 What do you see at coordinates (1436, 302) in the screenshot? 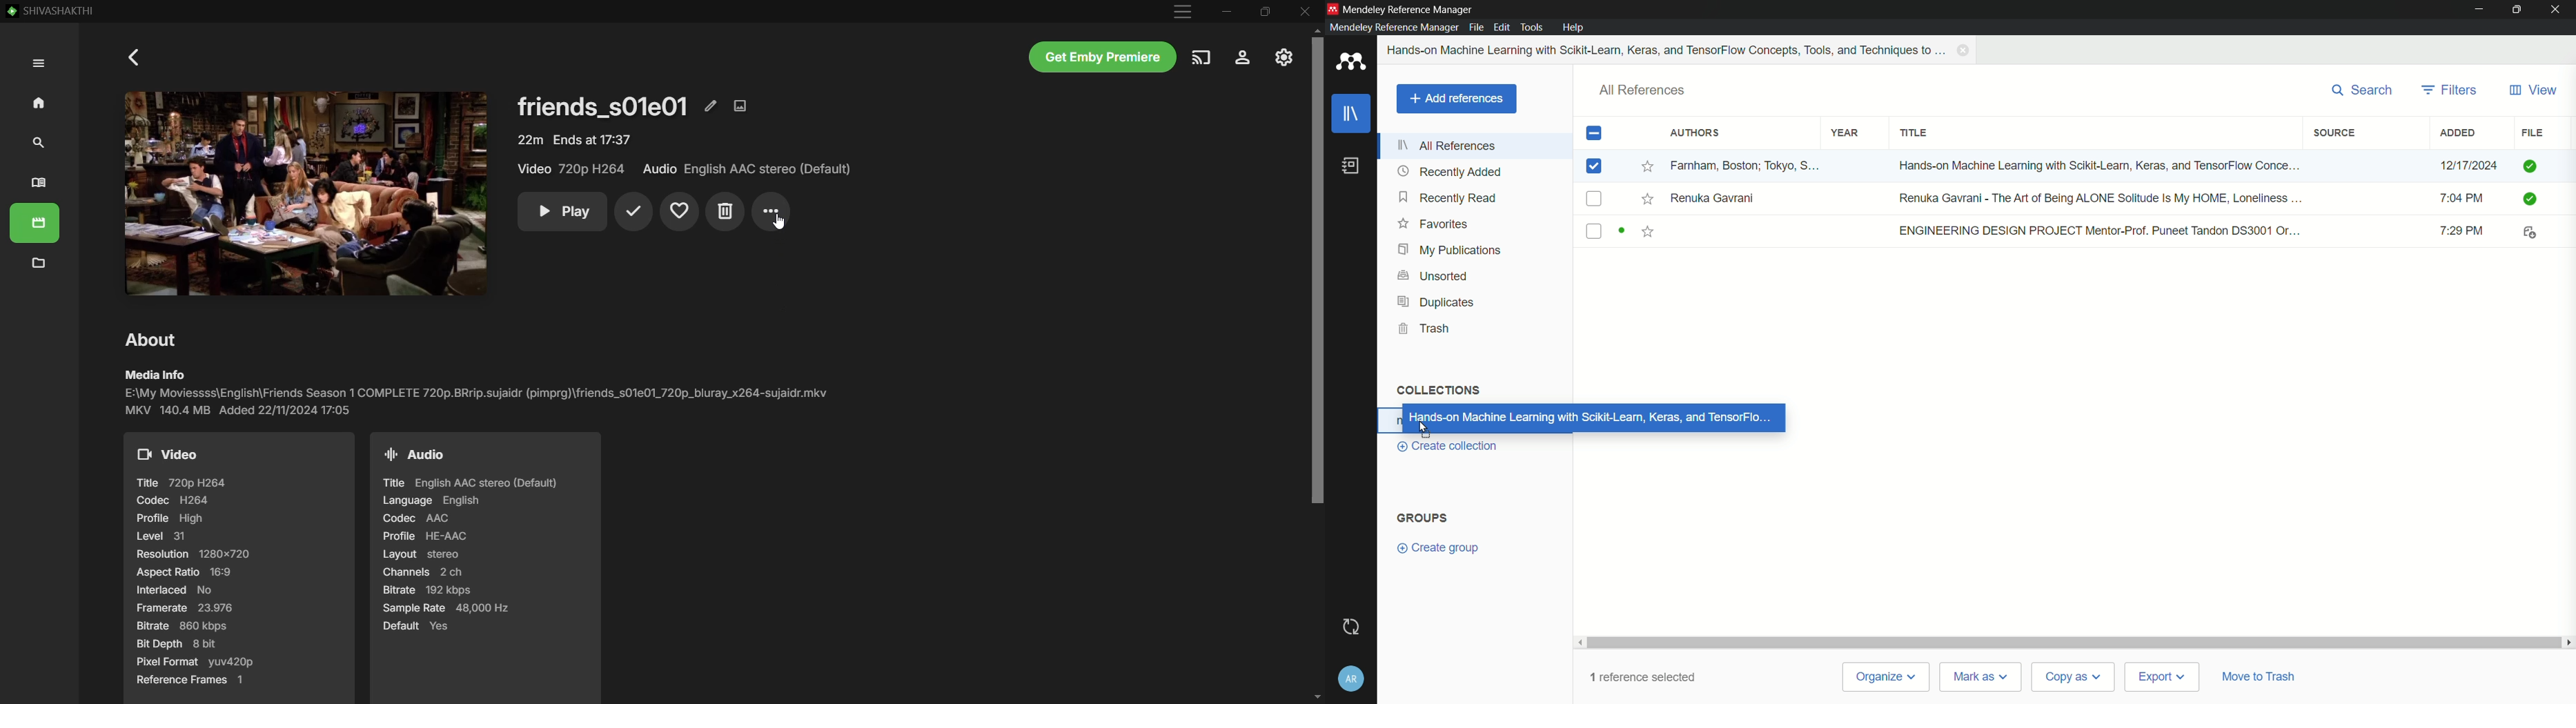
I see `duplicates` at bounding box center [1436, 302].